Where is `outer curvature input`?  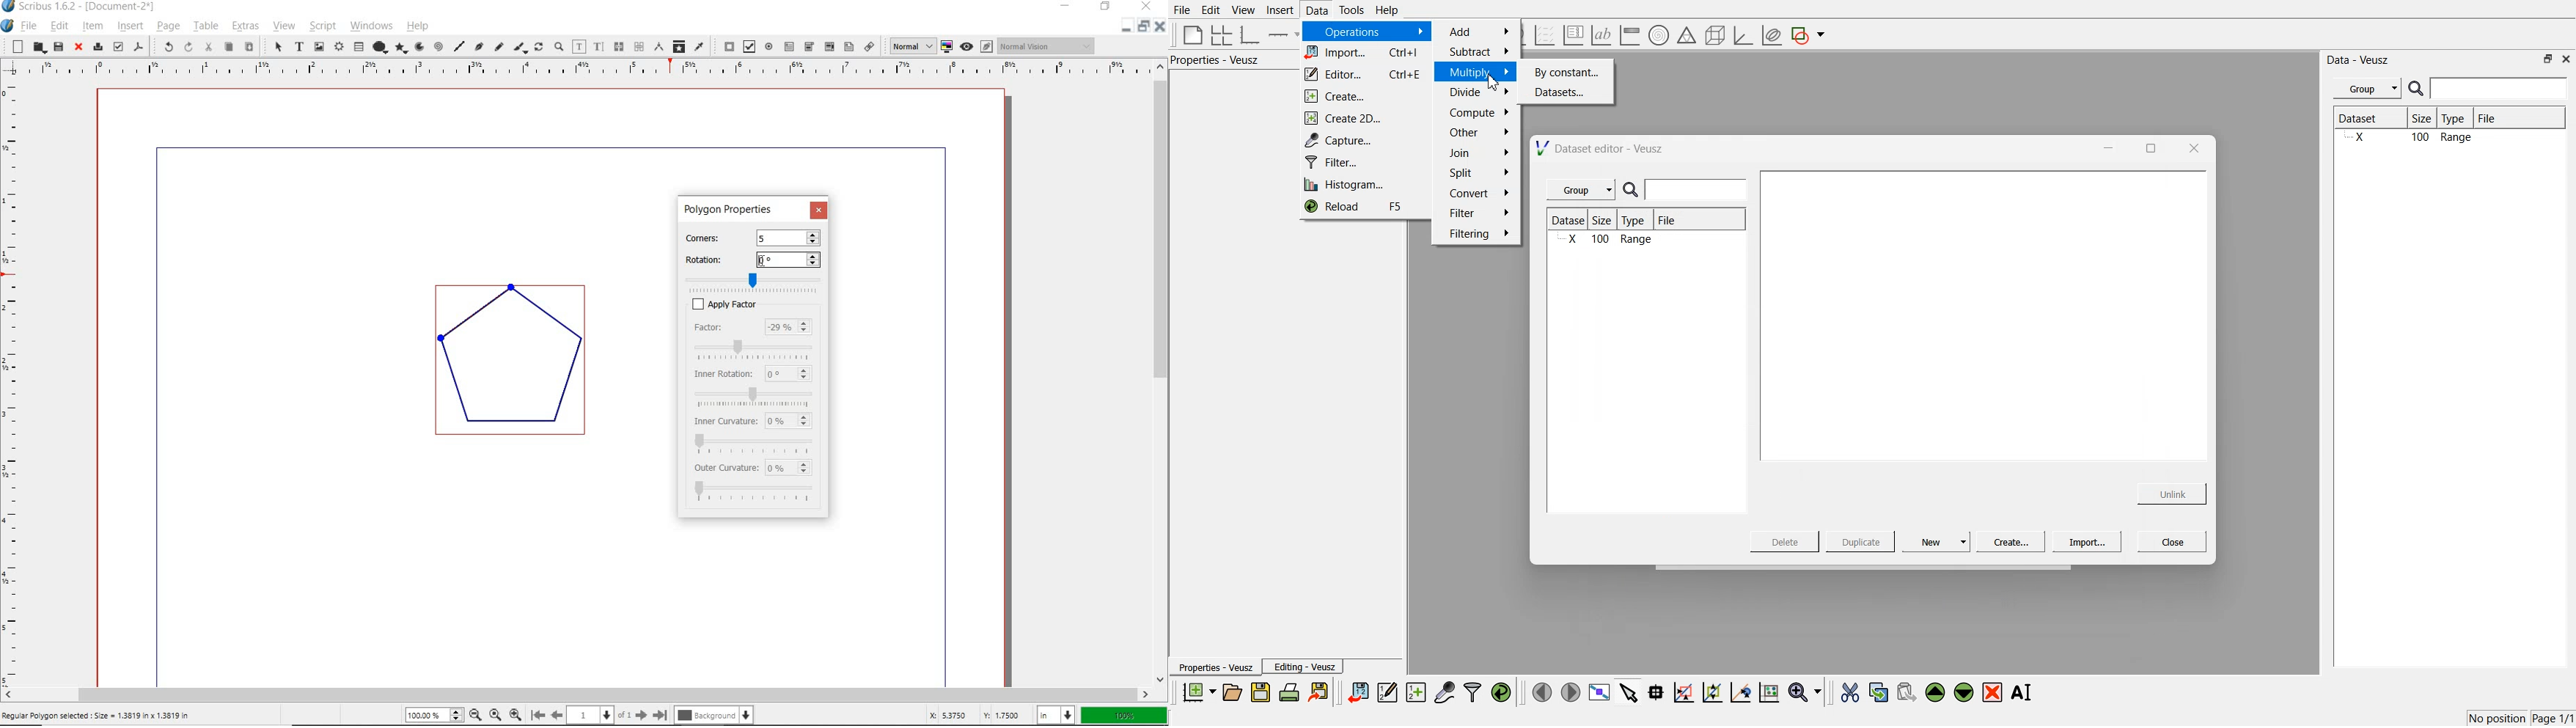 outer curvature input is located at coordinates (791, 468).